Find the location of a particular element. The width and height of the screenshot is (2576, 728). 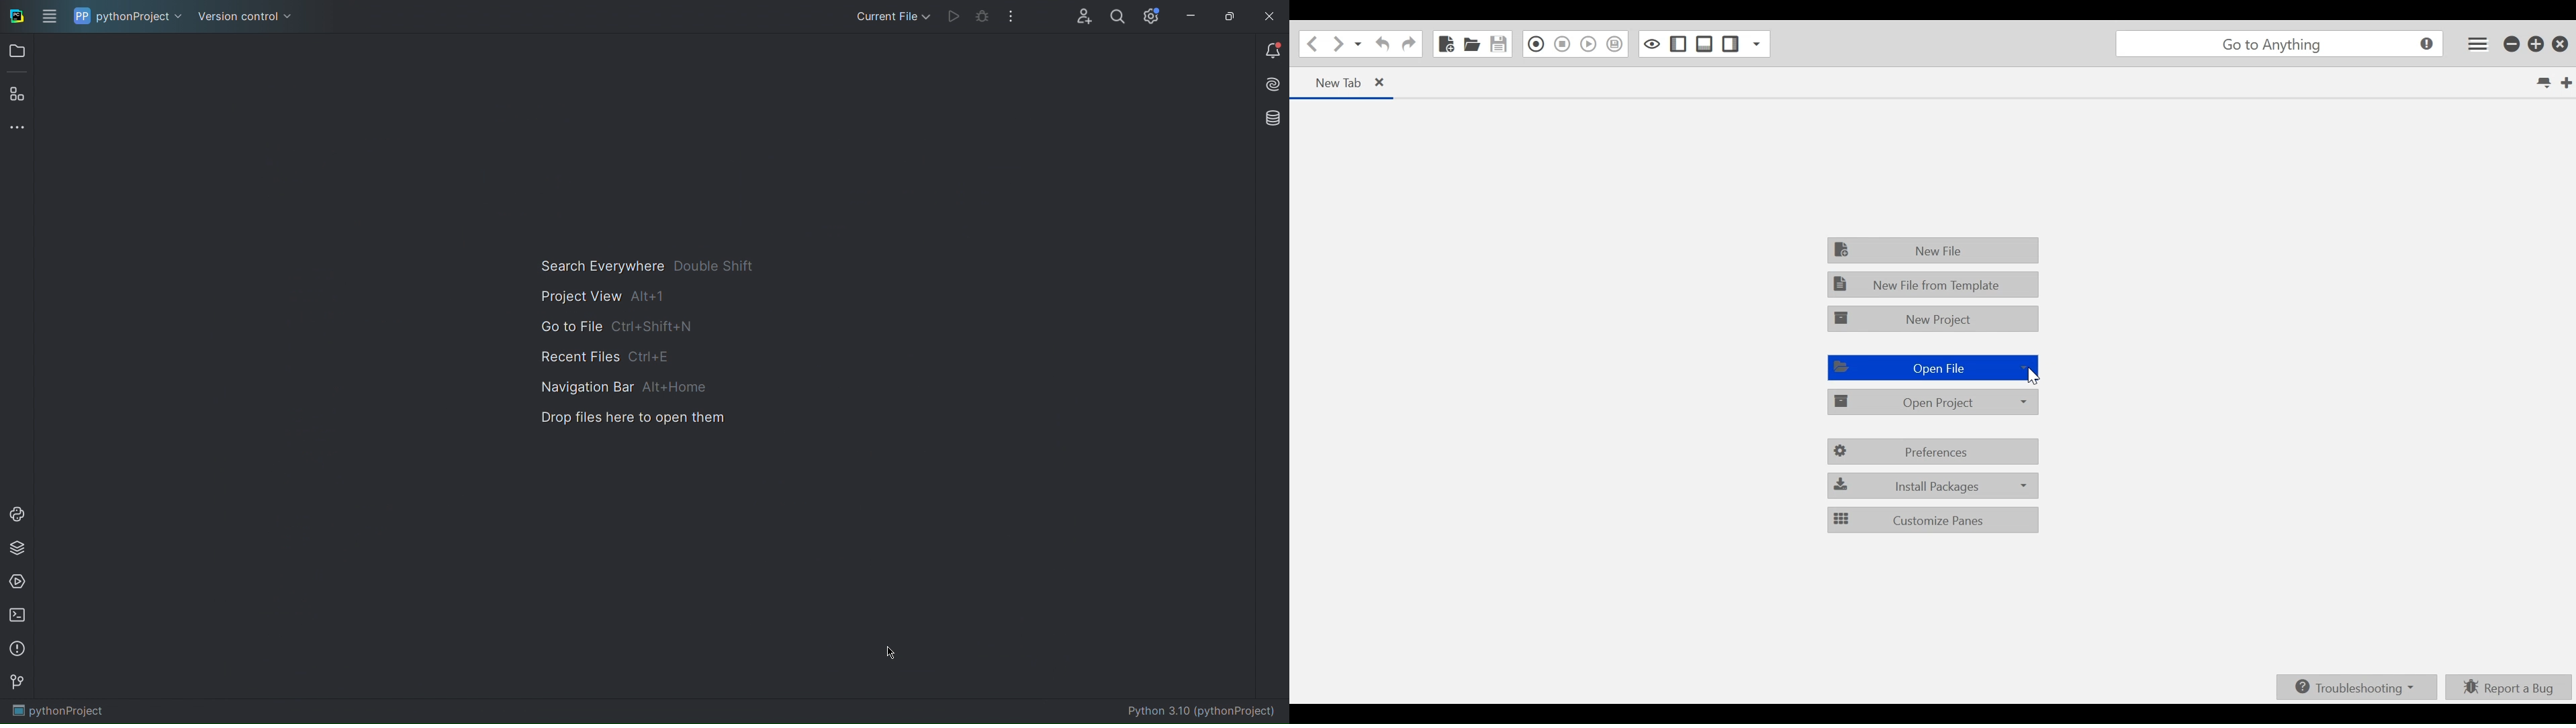

Customize Panes is located at coordinates (1932, 518).